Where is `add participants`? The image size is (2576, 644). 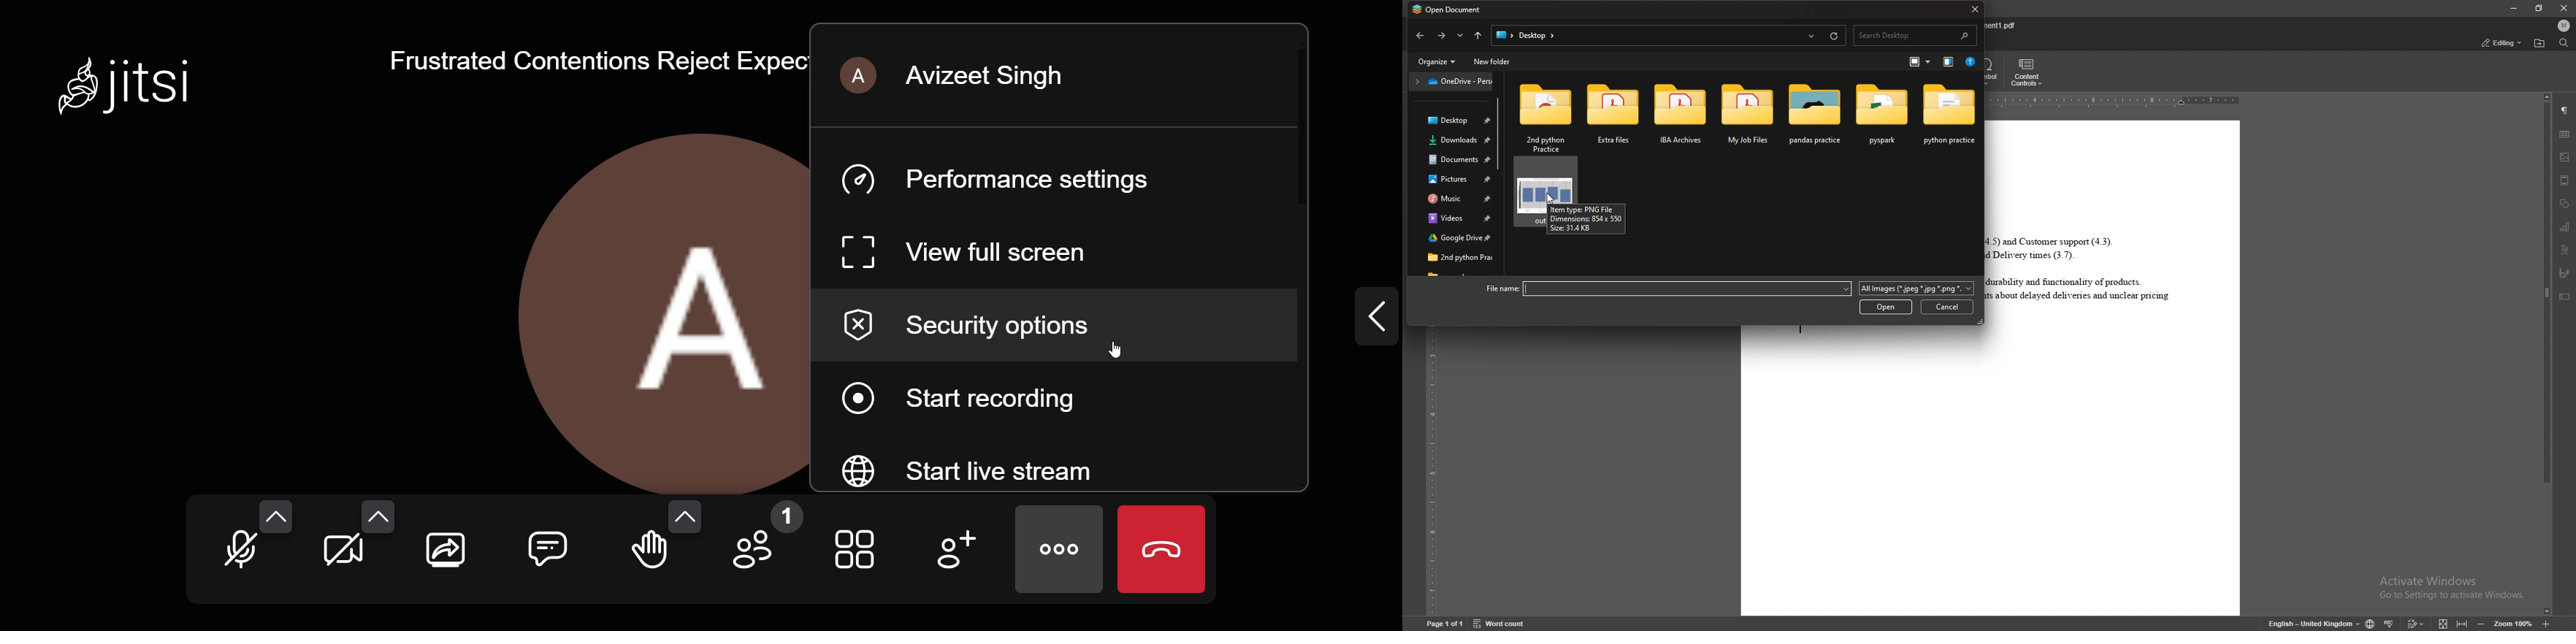 add participants is located at coordinates (952, 549).